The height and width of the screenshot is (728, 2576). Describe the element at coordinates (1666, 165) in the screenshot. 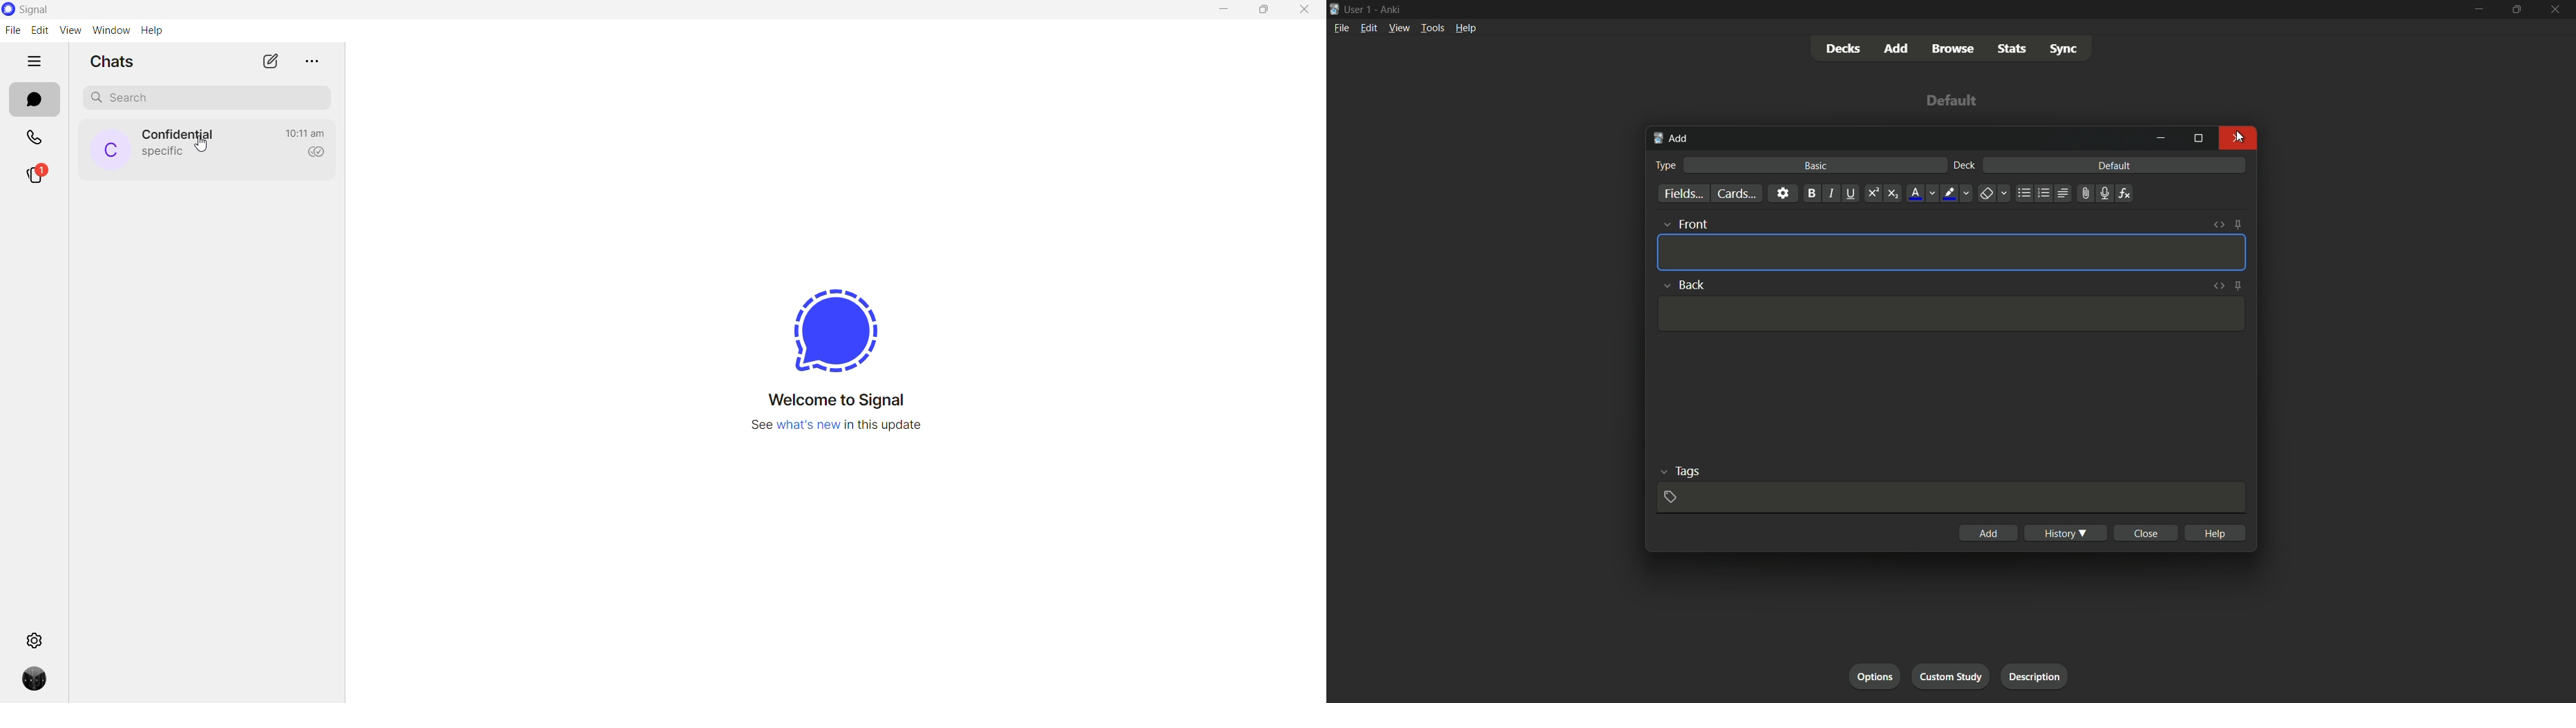

I see `type` at that location.